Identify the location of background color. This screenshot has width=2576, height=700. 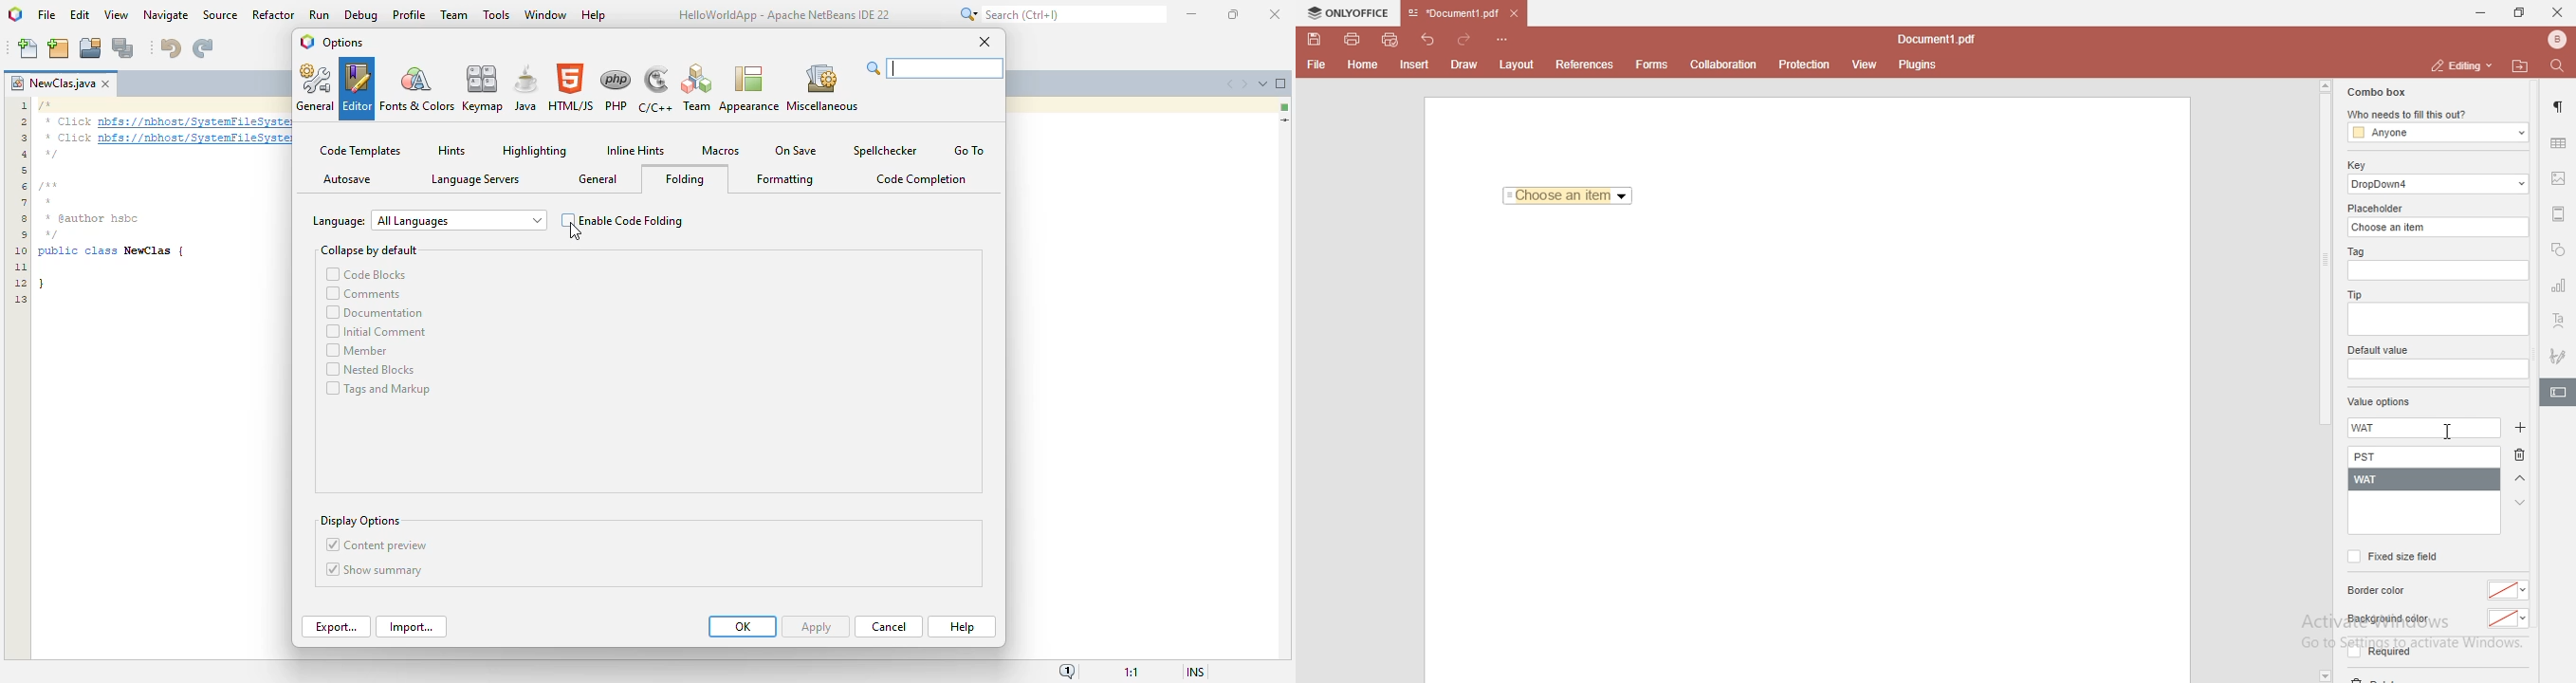
(2387, 619).